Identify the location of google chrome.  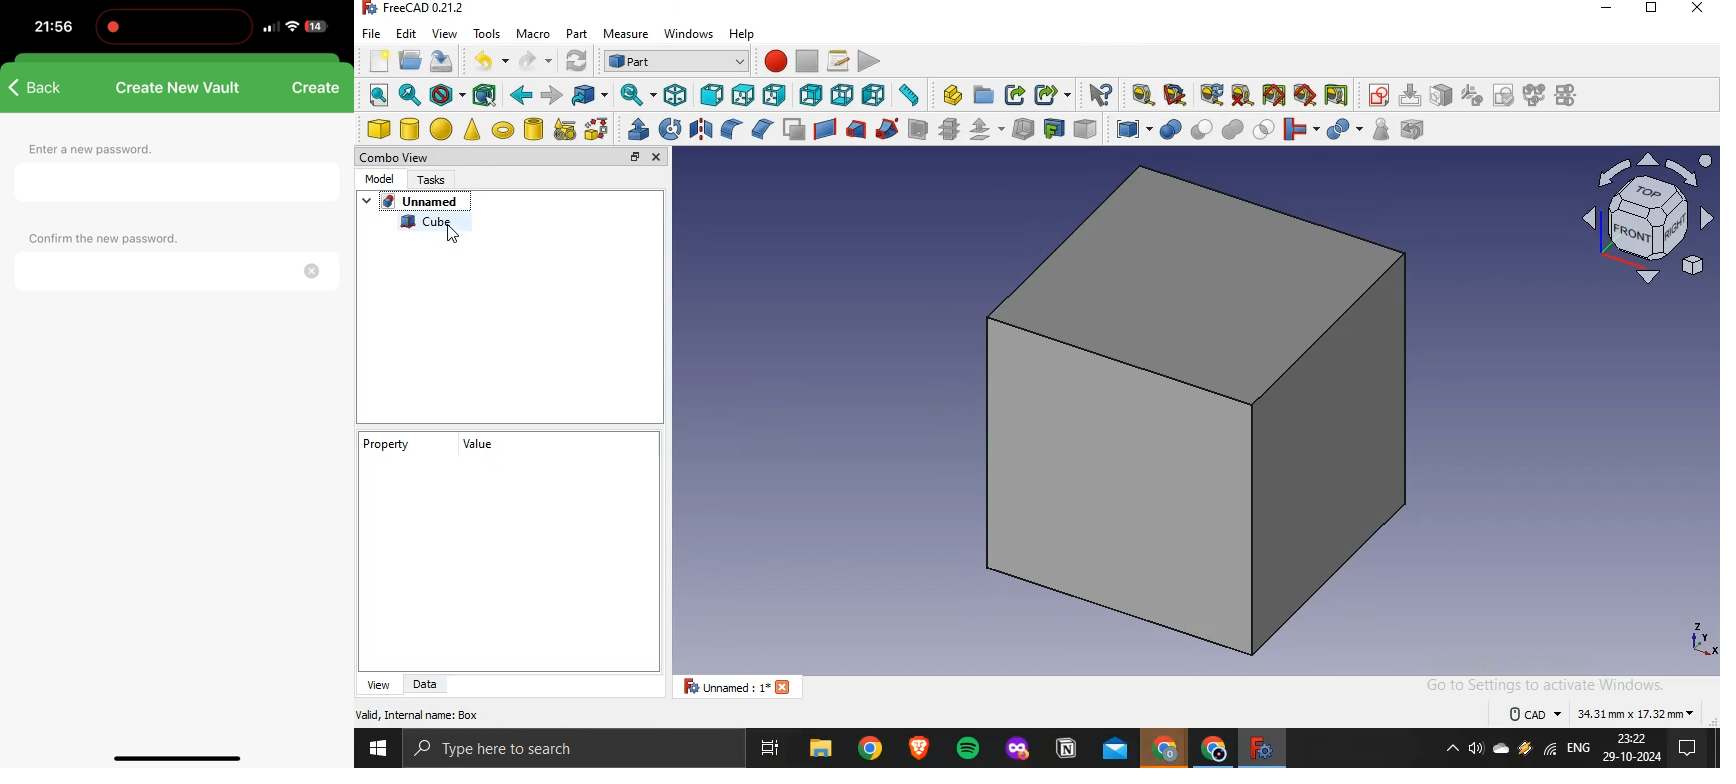
(1210, 750).